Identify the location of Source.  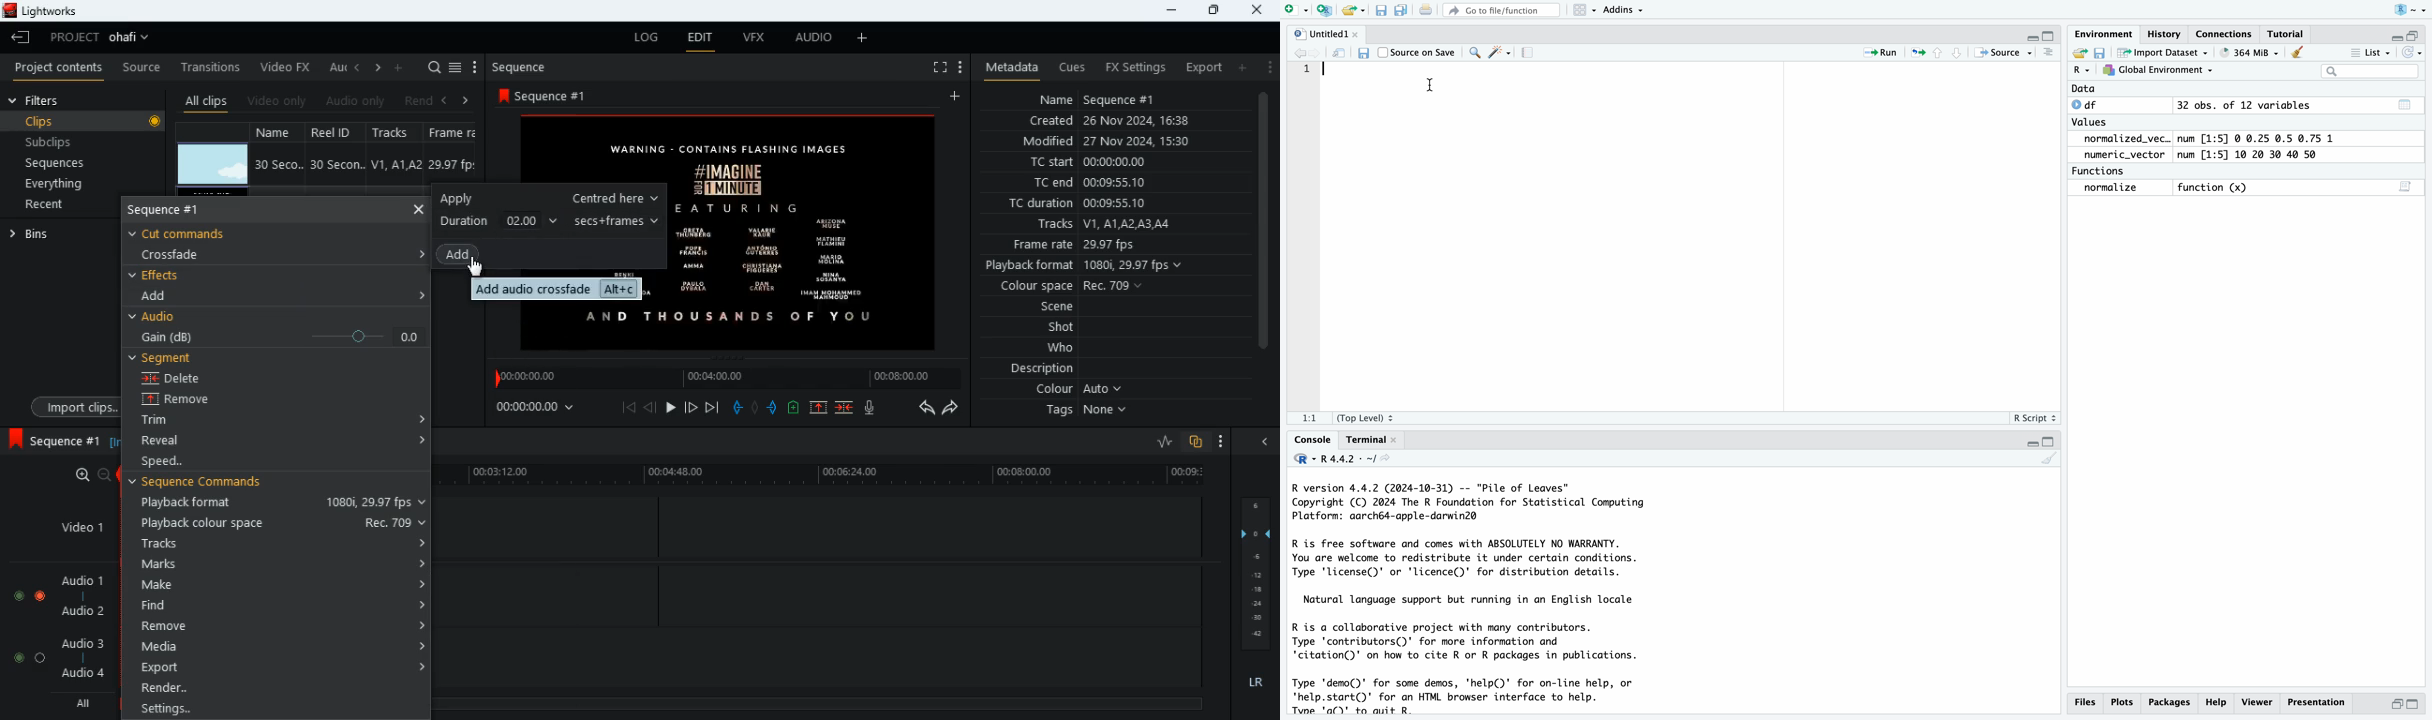
(2002, 52).